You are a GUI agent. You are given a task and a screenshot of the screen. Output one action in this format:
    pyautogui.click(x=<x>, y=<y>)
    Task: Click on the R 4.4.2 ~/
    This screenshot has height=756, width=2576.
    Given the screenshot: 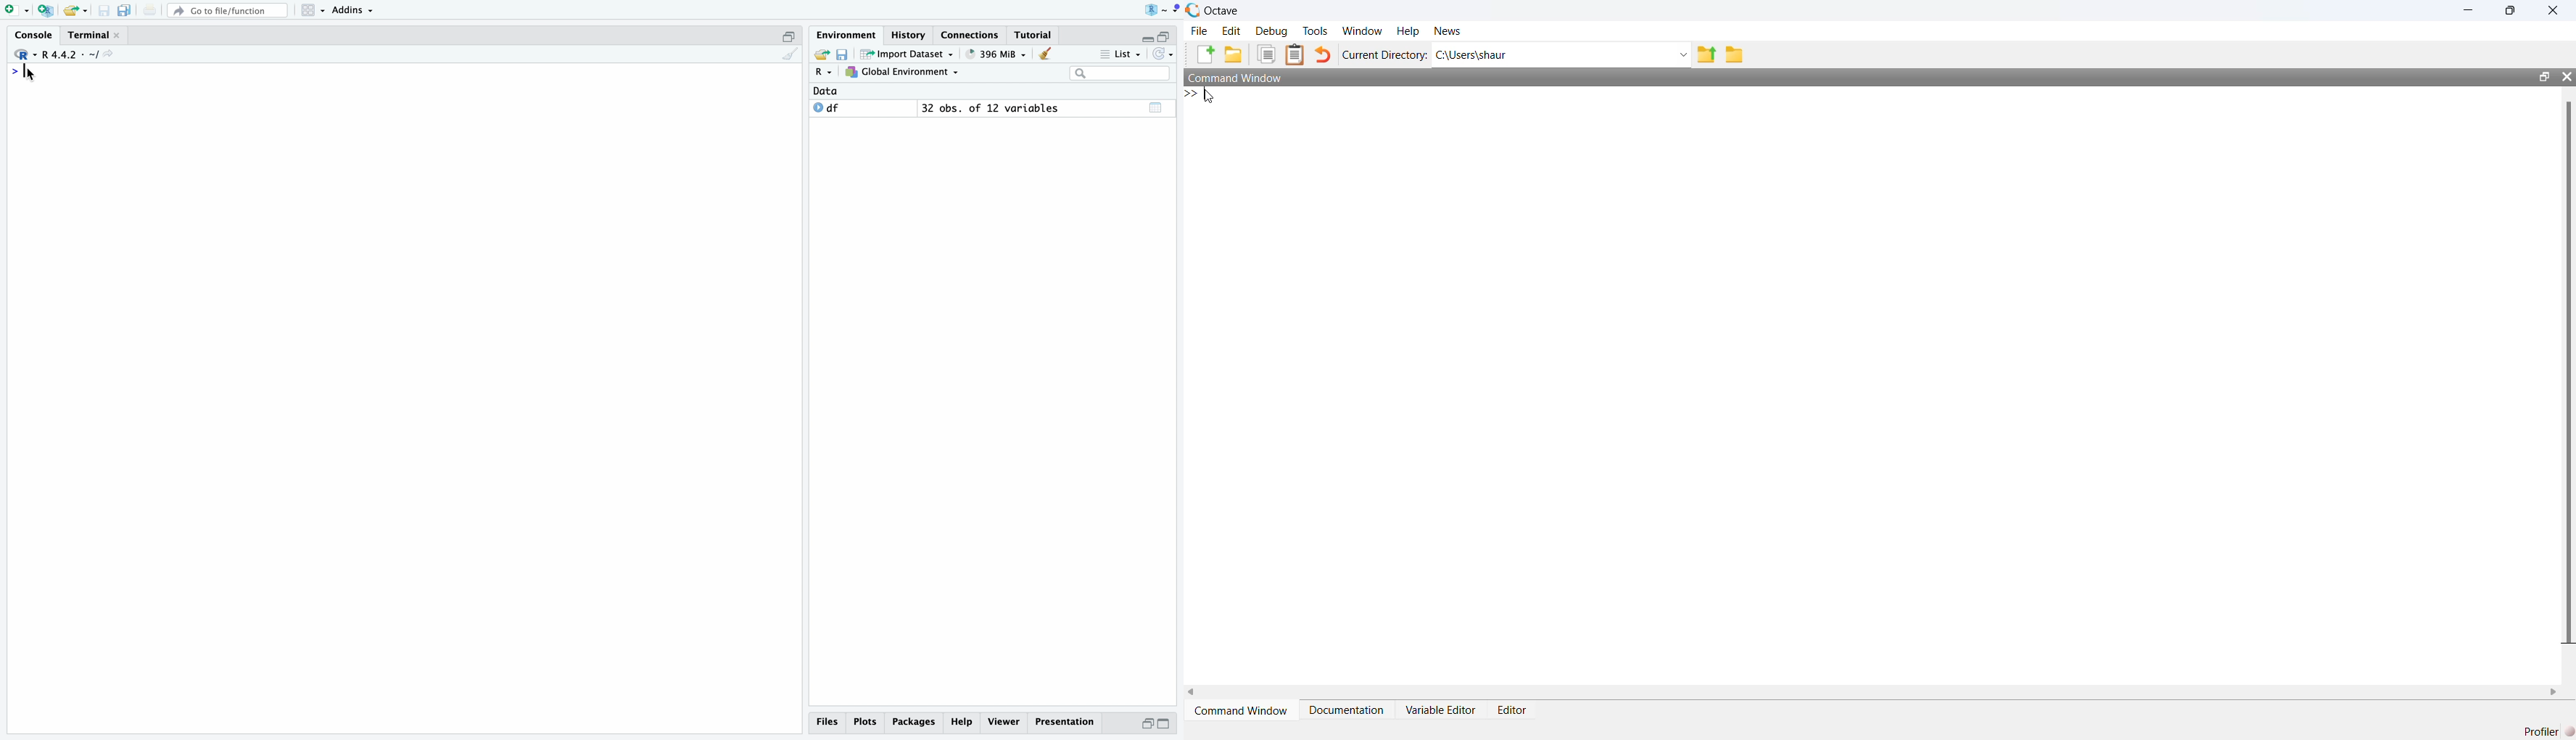 What is the action you would take?
    pyautogui.click(x=71, y=55)
    